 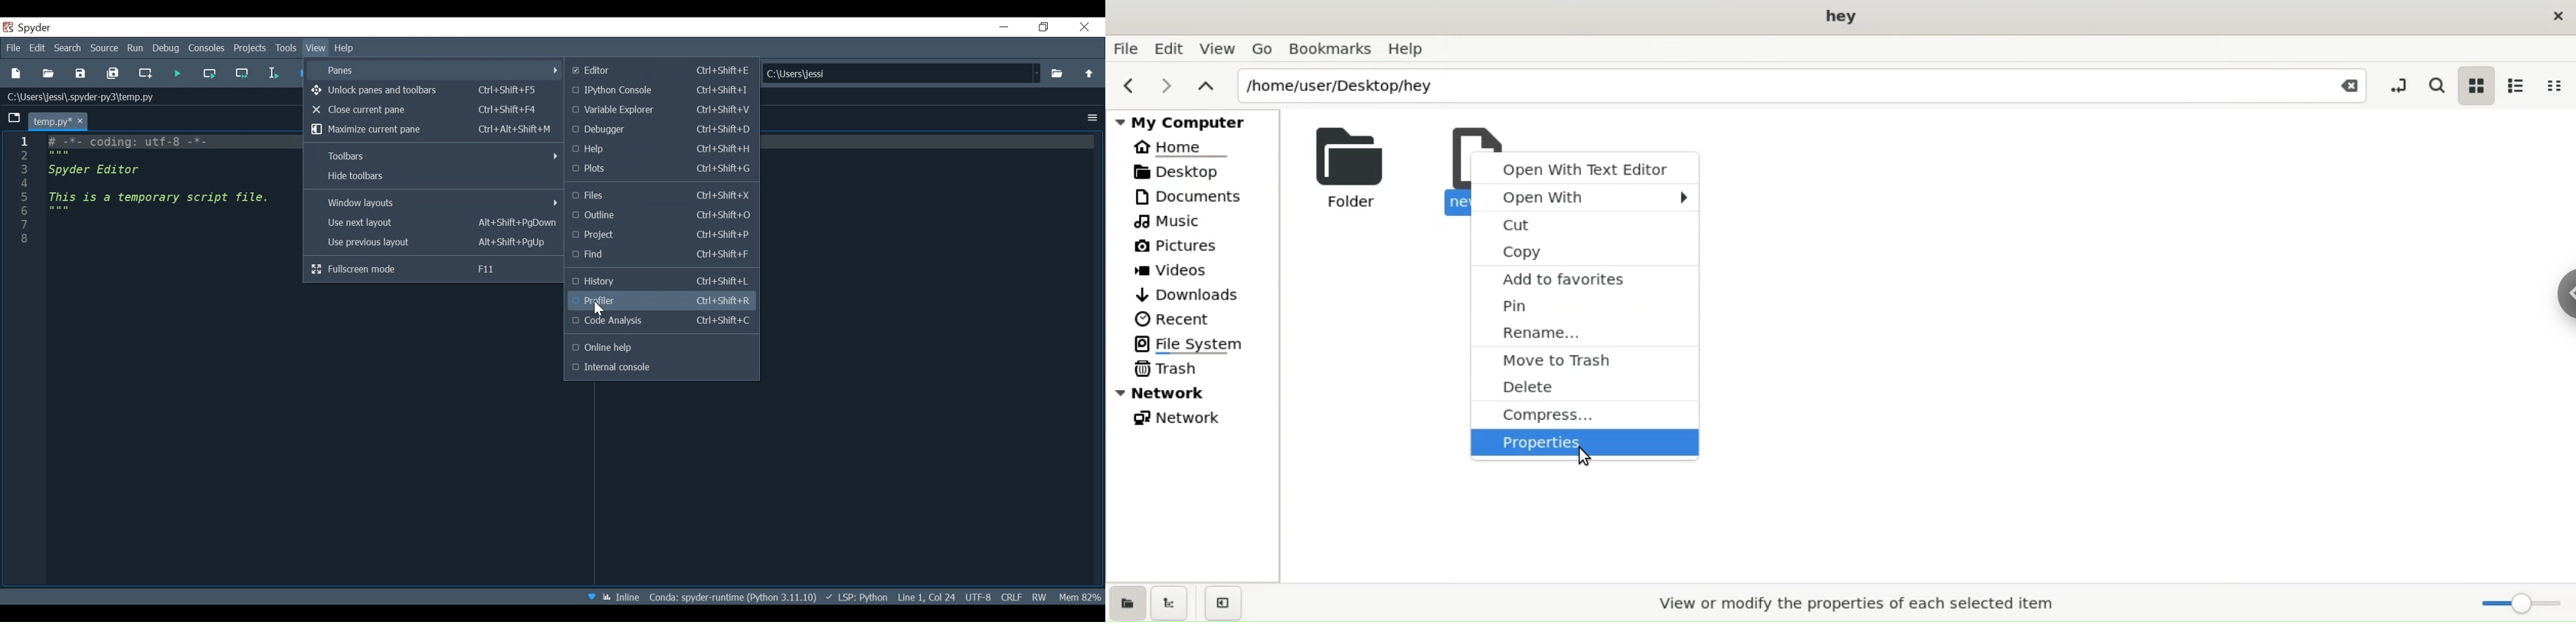 I want to click on minimize, so click(x=1004, y=26).